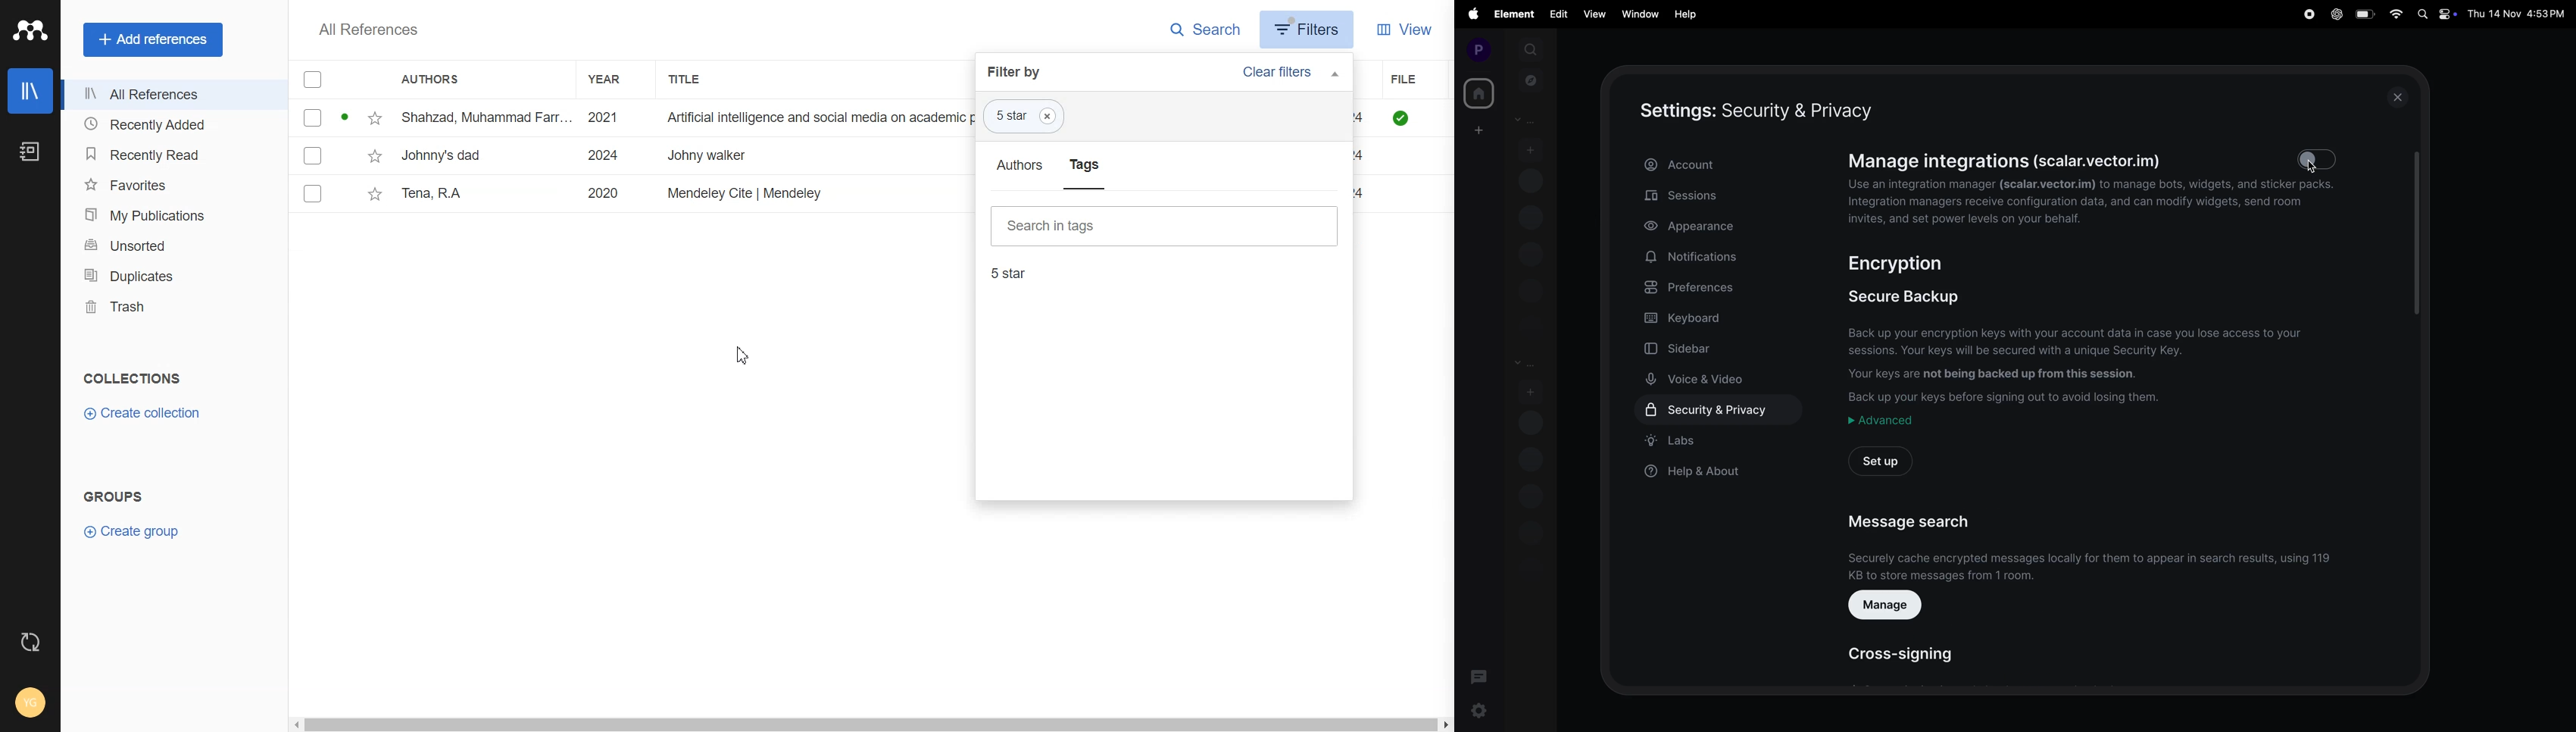 This screenshot has height=756, width=2576. I want to click on voice and video, so click(1707, 381).